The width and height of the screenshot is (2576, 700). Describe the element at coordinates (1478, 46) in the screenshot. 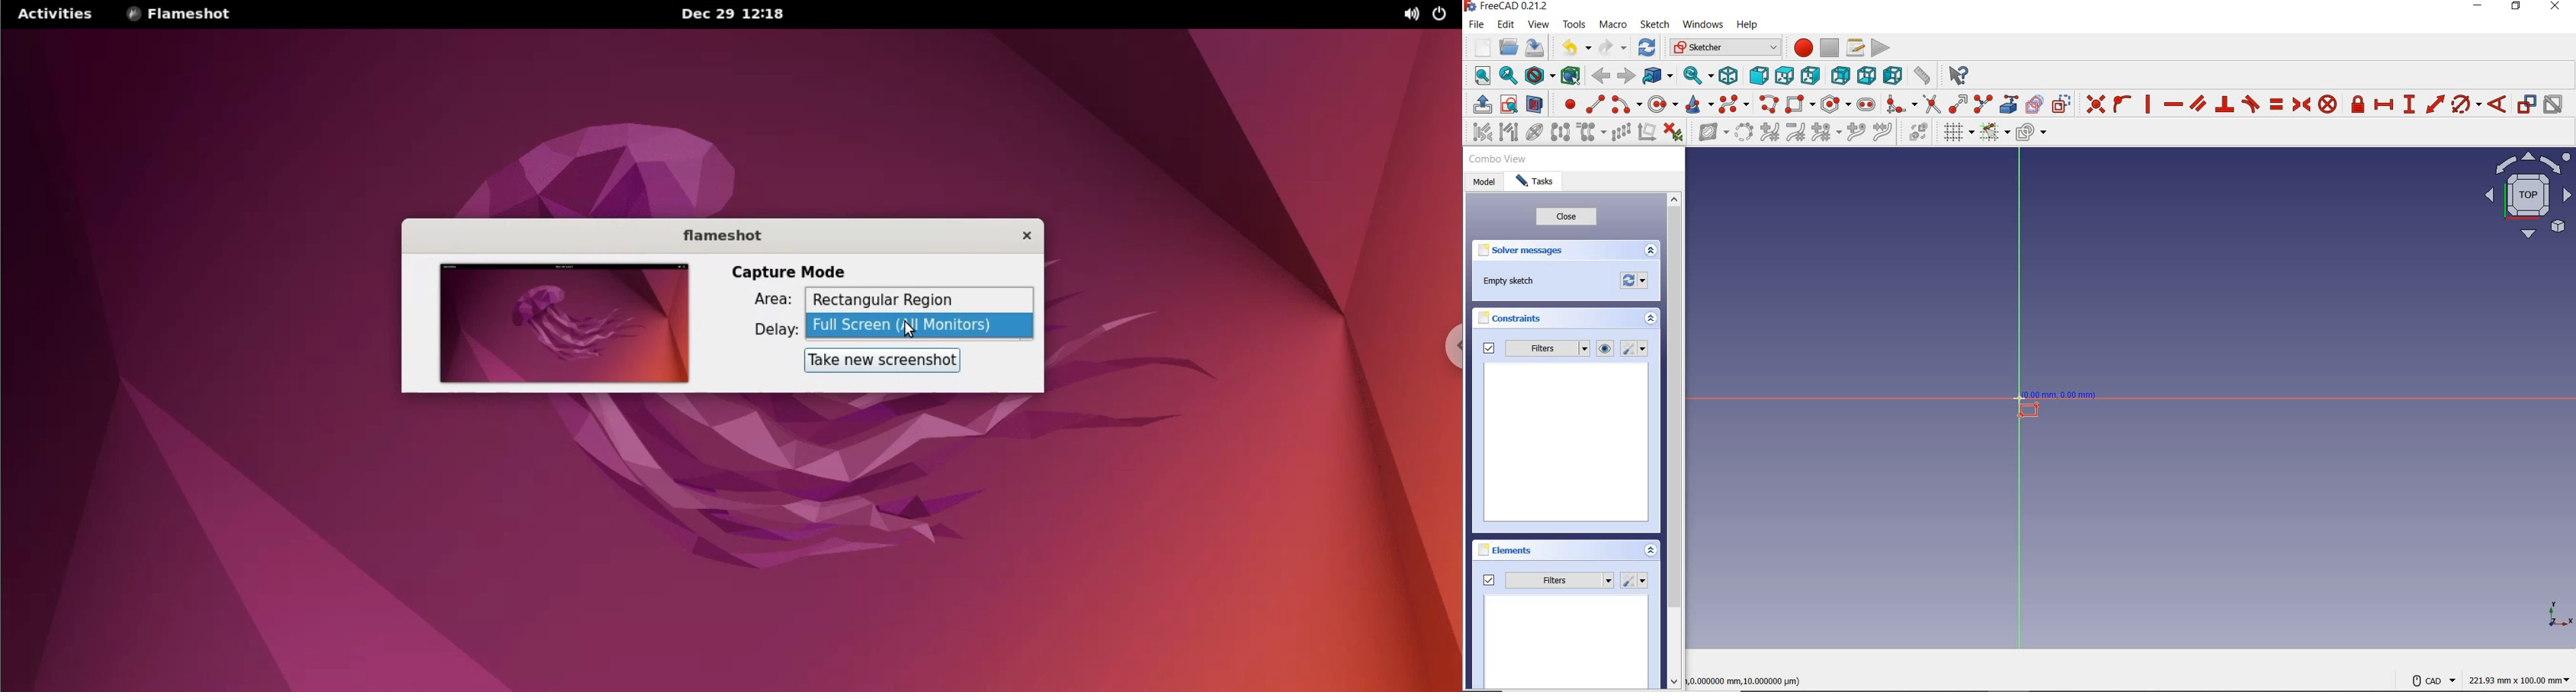

I see `new` at that location.